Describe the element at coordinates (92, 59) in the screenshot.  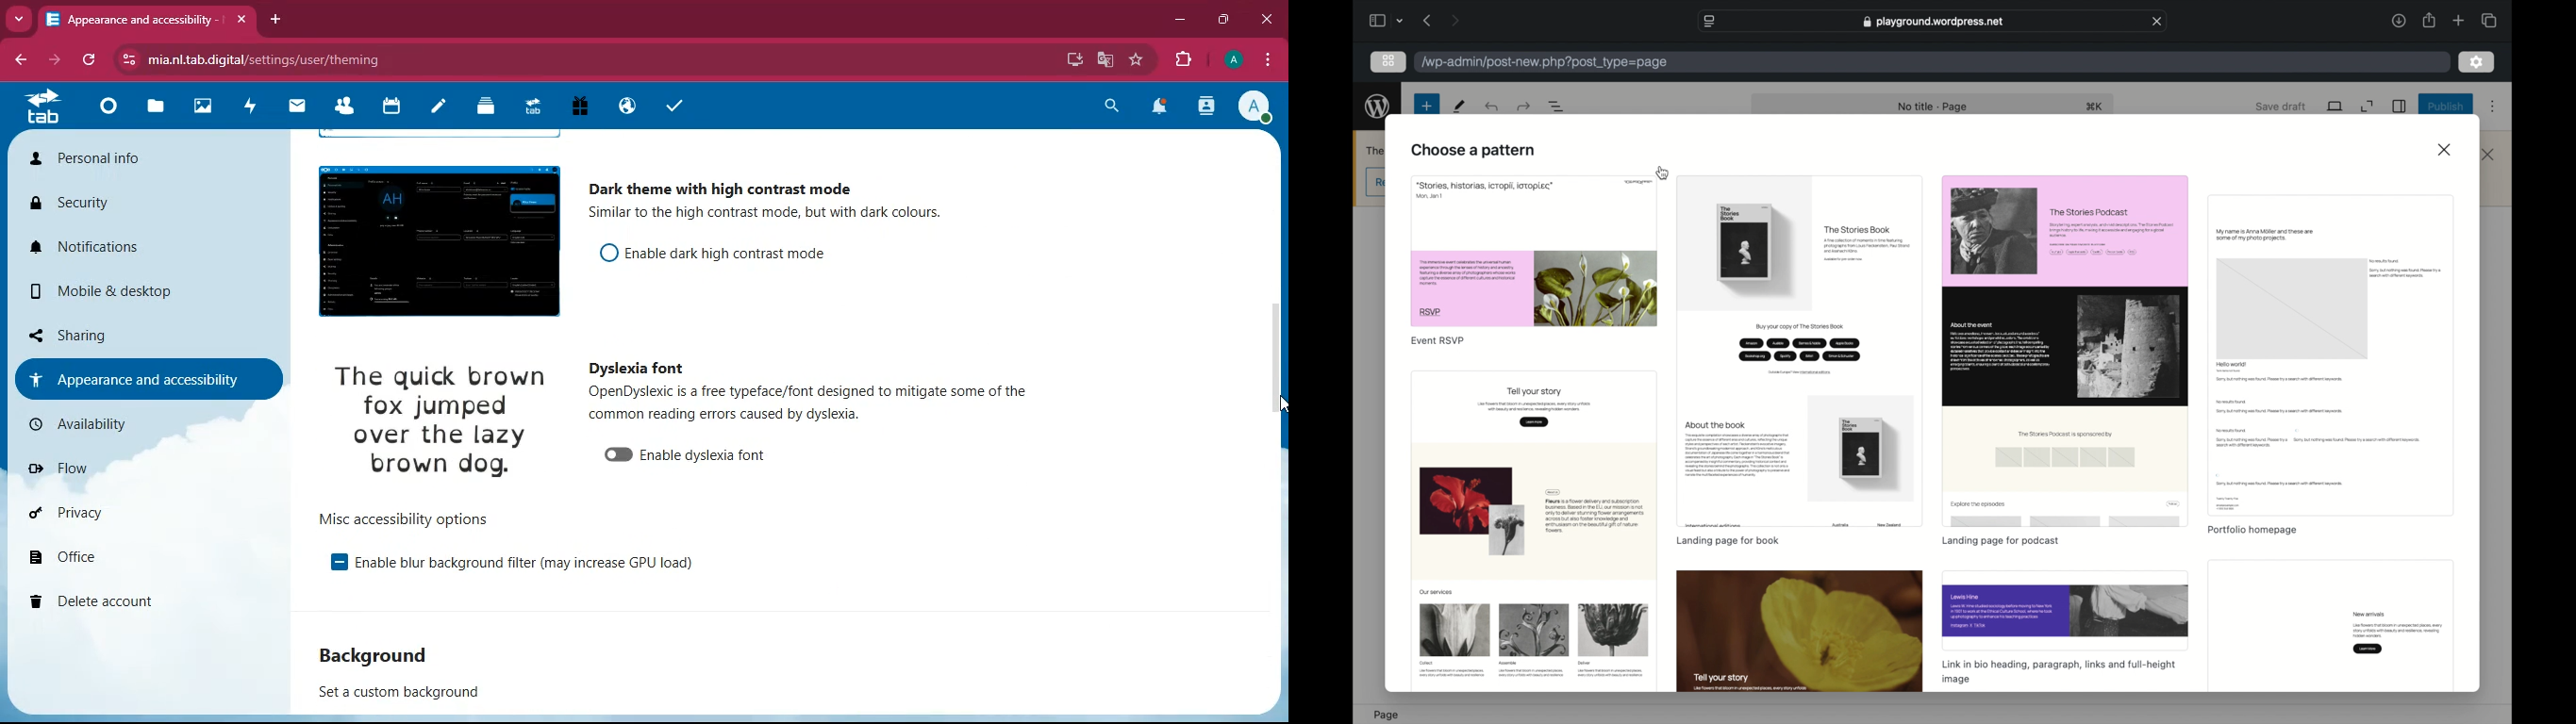
I see `refresh` at that location.